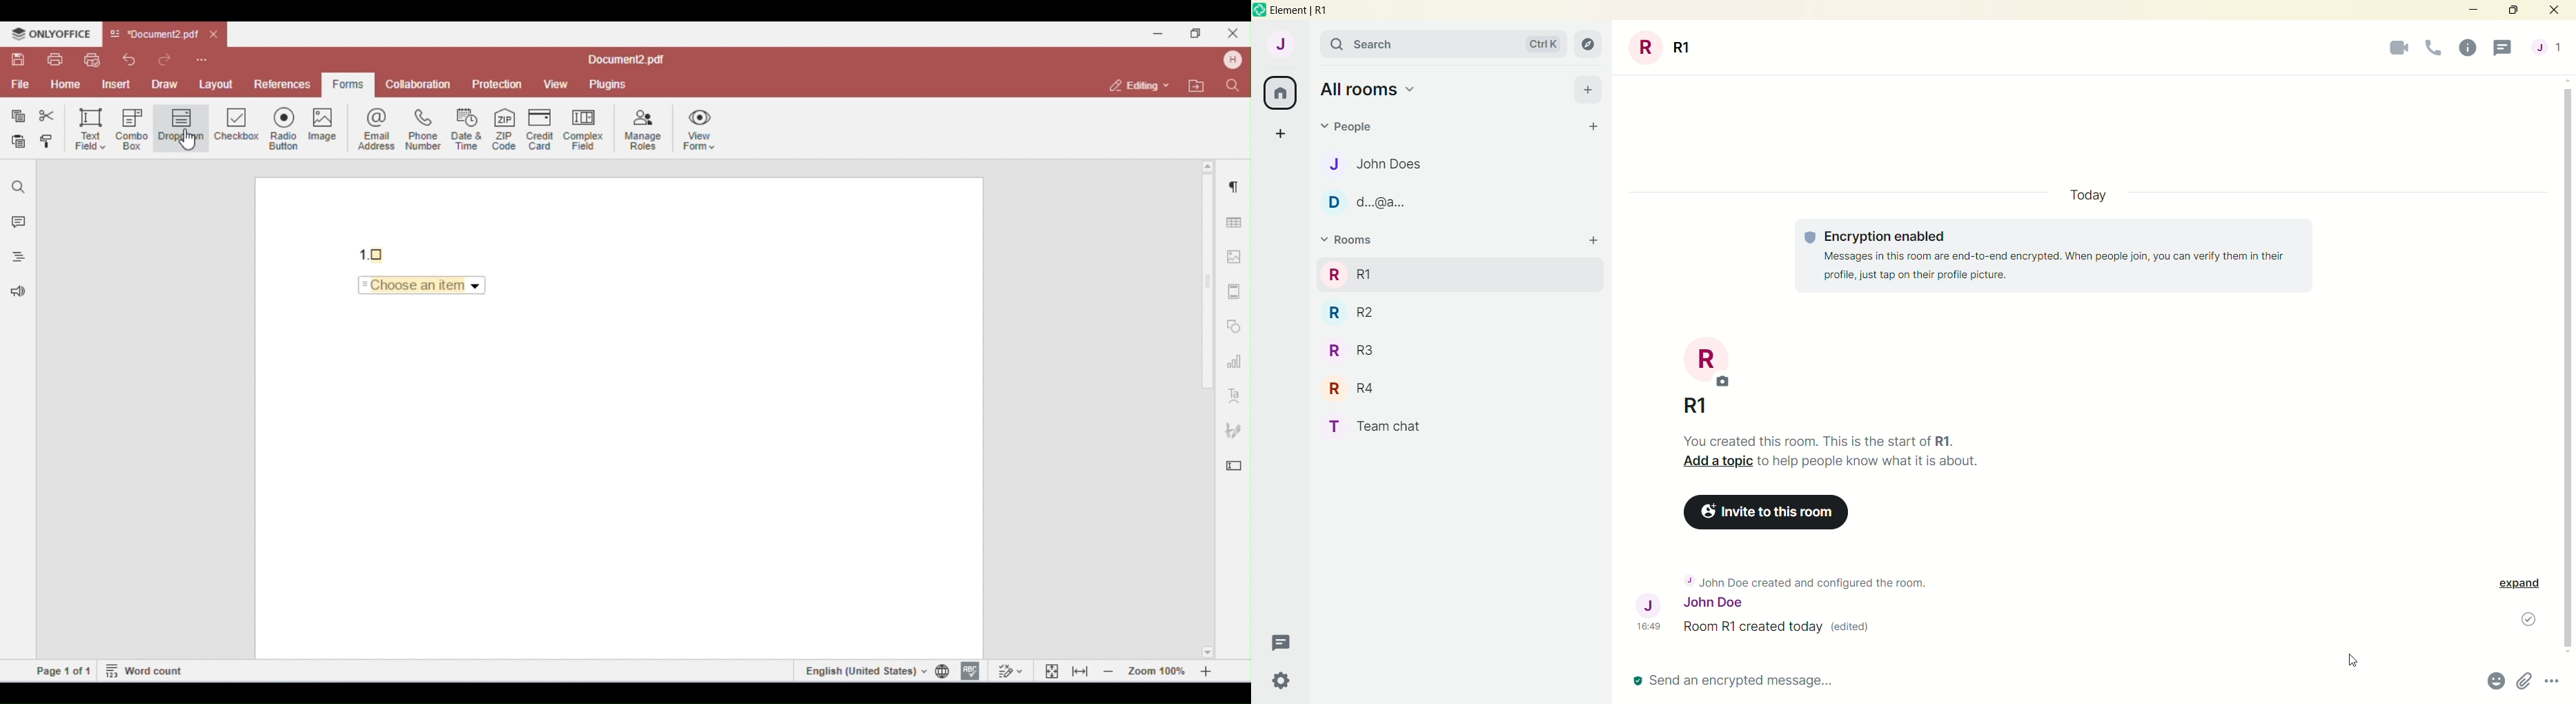 The image size is (2576, 728). I want to click on R R3, so click(1358, 350).